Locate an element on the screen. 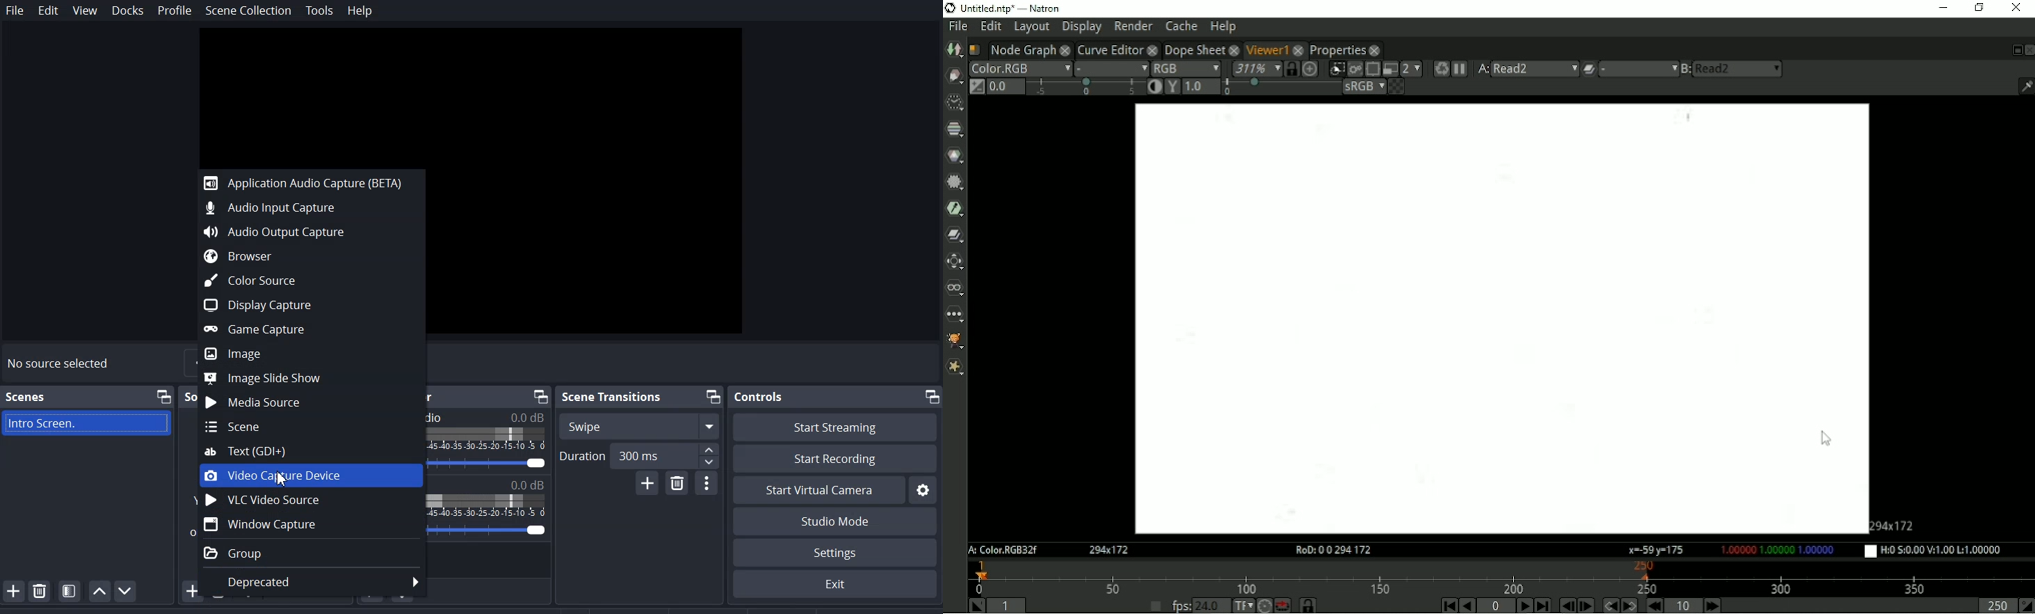 Image resolution: width=2044 pixels, height=616 pixels. Audio Output Capture is located at coordinates (305, 232).